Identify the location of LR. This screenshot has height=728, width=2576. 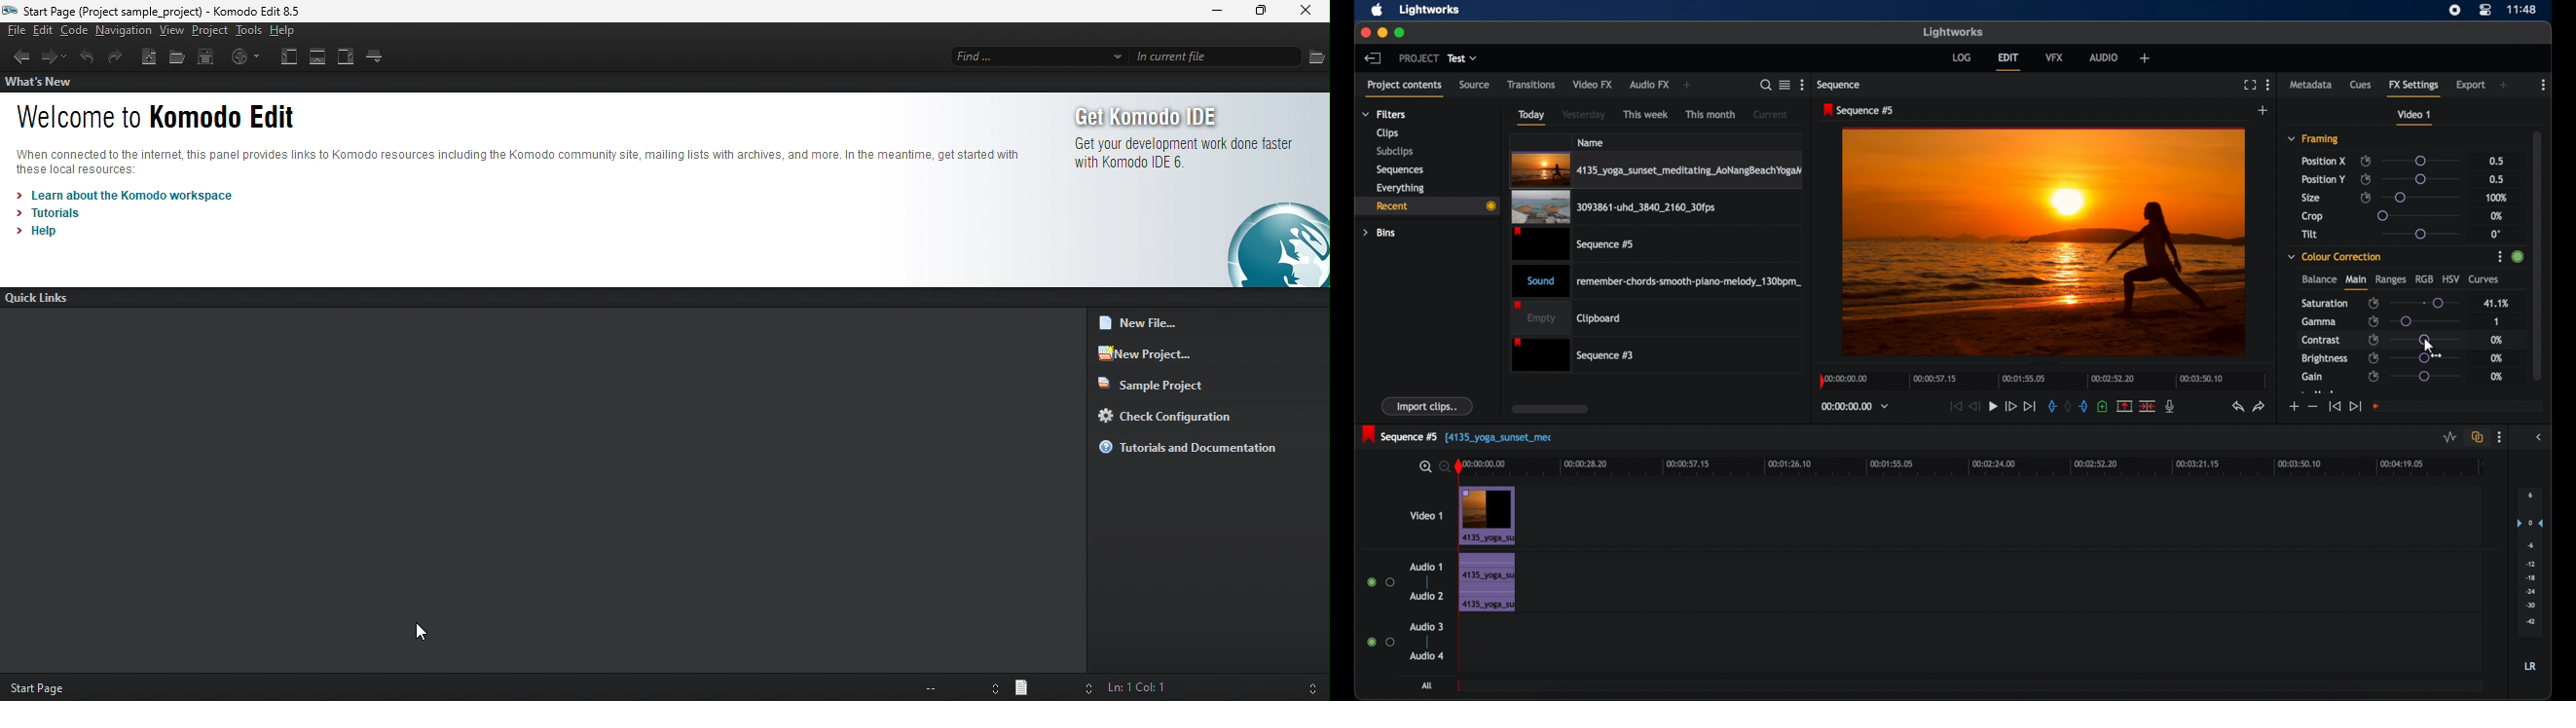
(2530, 667).